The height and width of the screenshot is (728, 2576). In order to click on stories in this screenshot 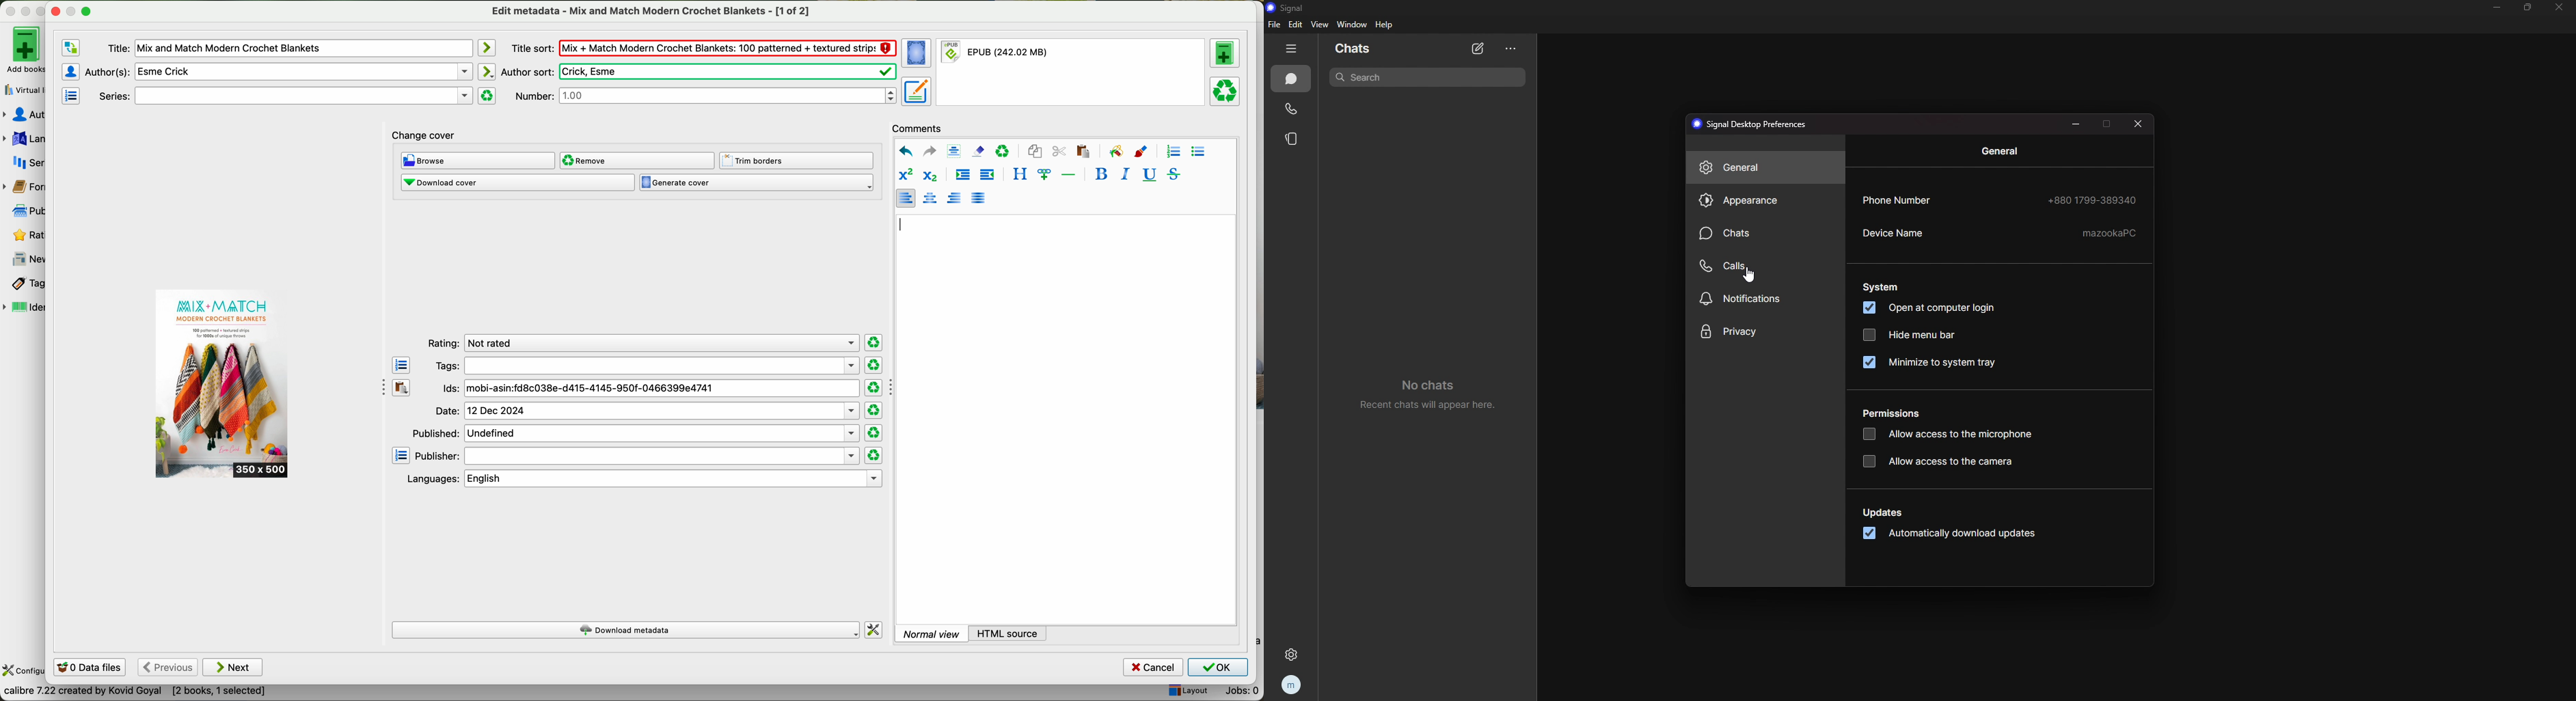, I will do `click(1293, 139)`.